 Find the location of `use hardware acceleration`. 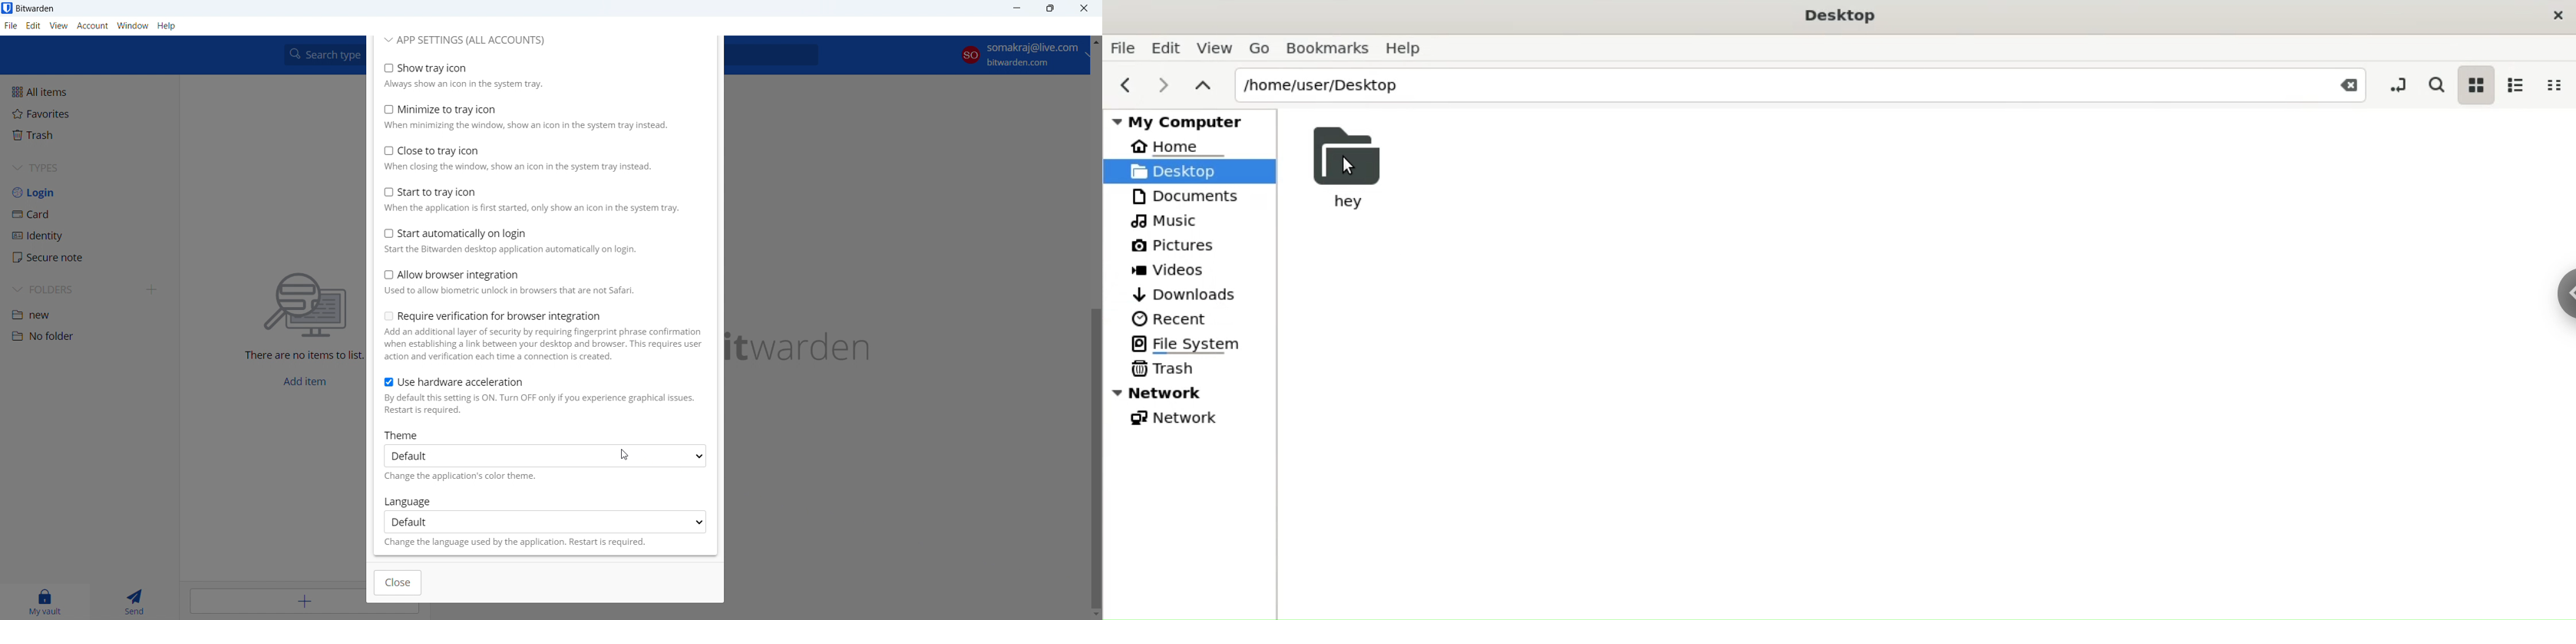

use hardware acceleration is located at coordinates (543, 396).